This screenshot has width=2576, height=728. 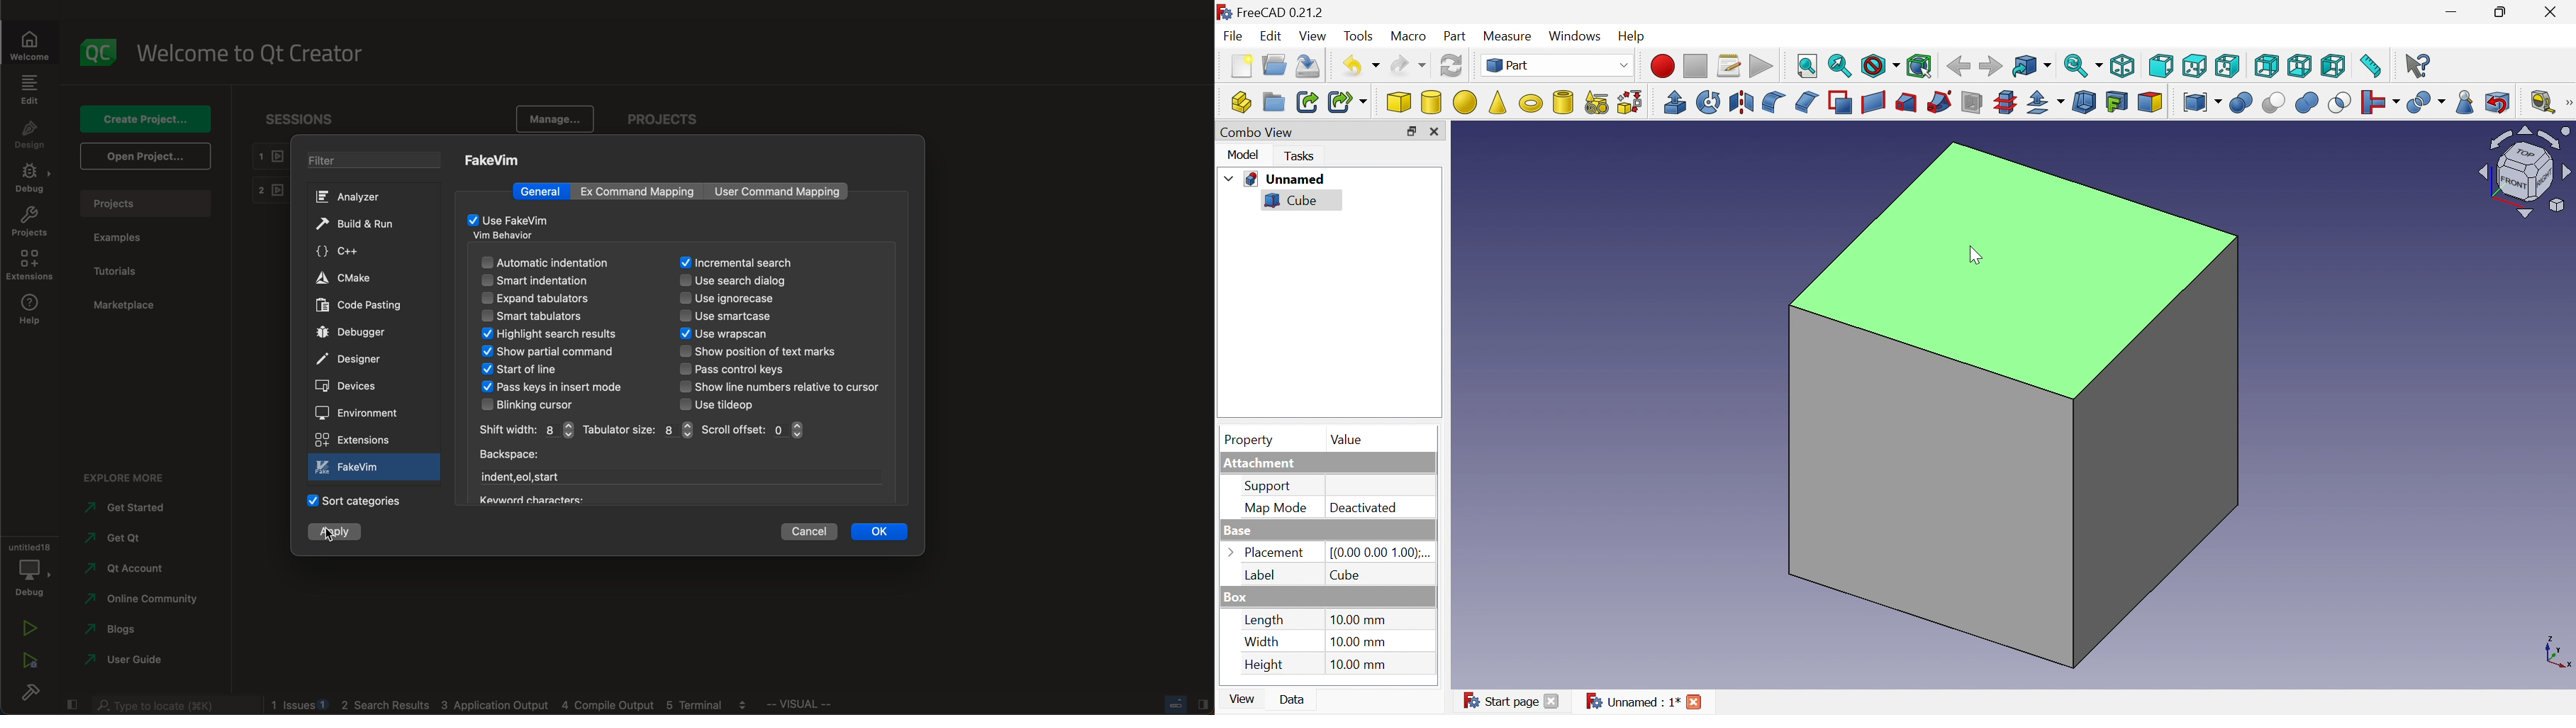 What do you see at coordinates (1741, 102) in the screenshot?
I see `Mirroring` at bounding box center [1741, 102].